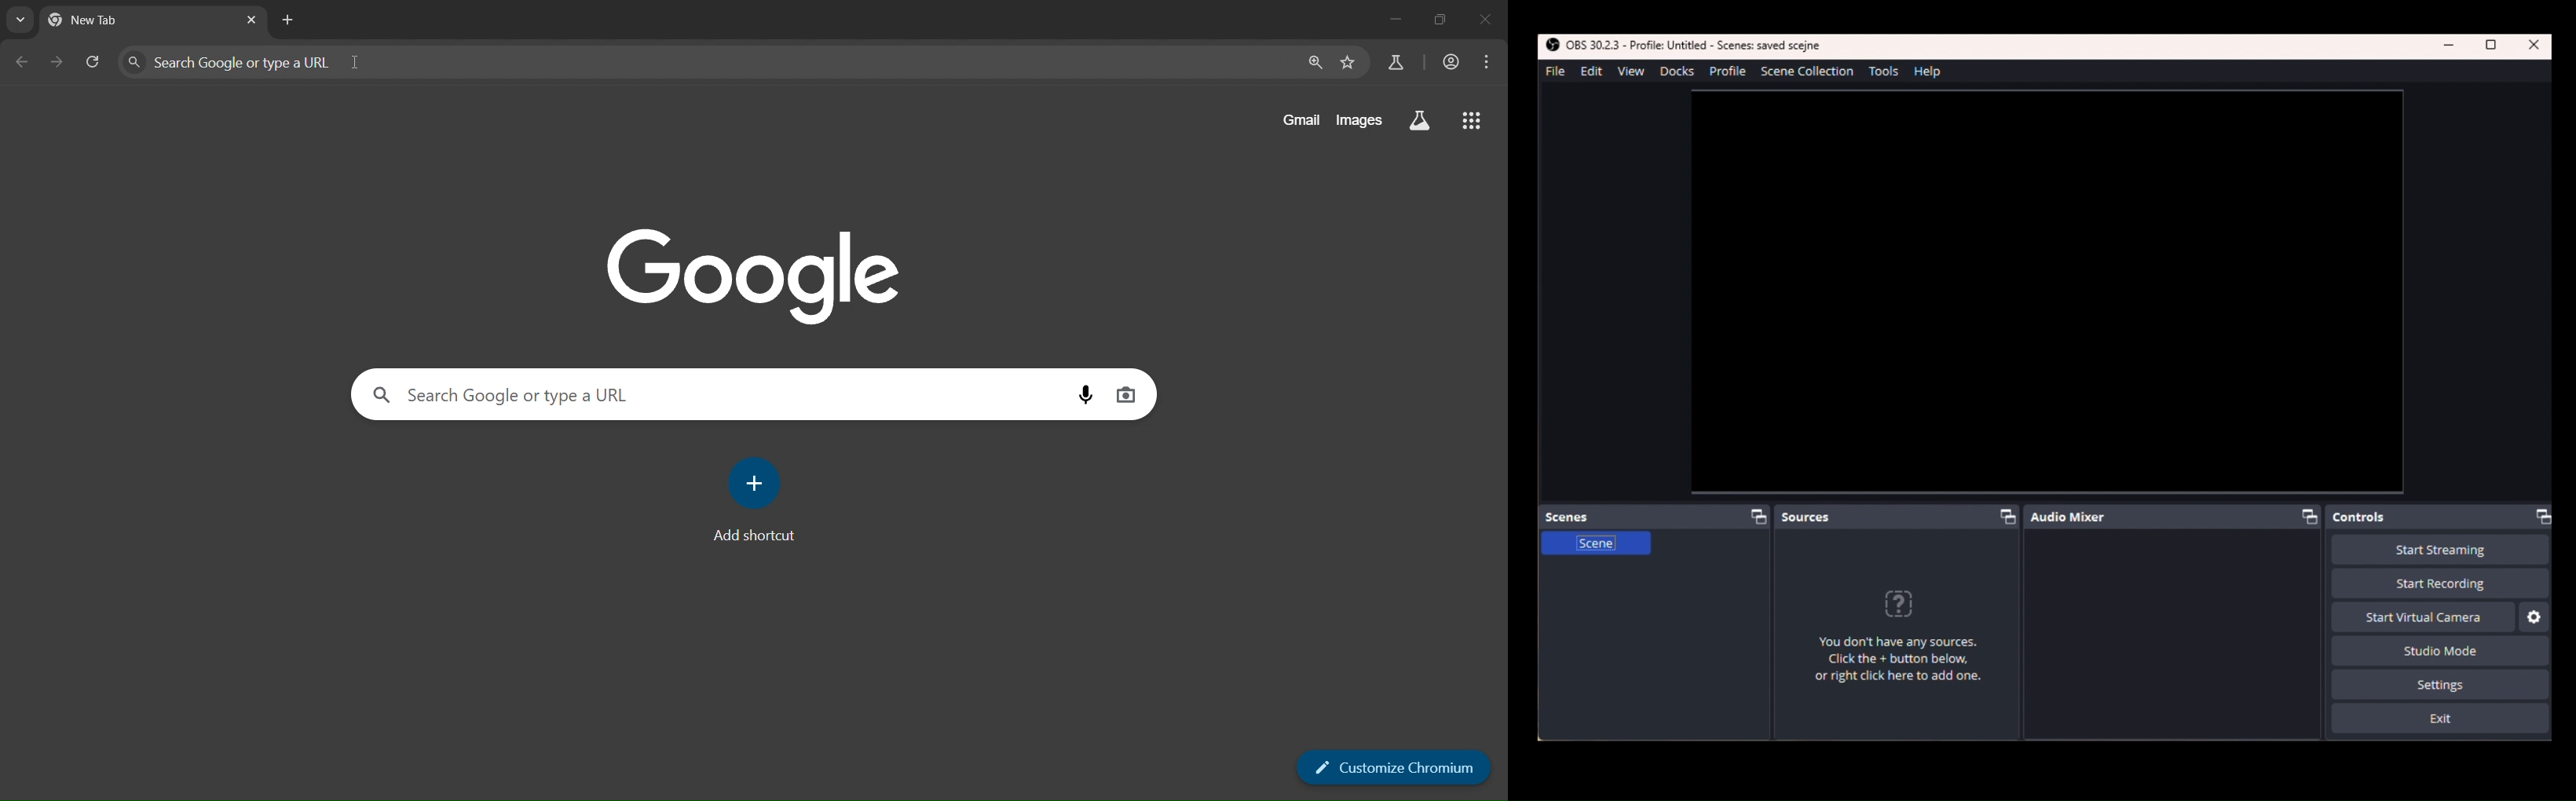  I want to click on Minimize, so click(2451, 46).